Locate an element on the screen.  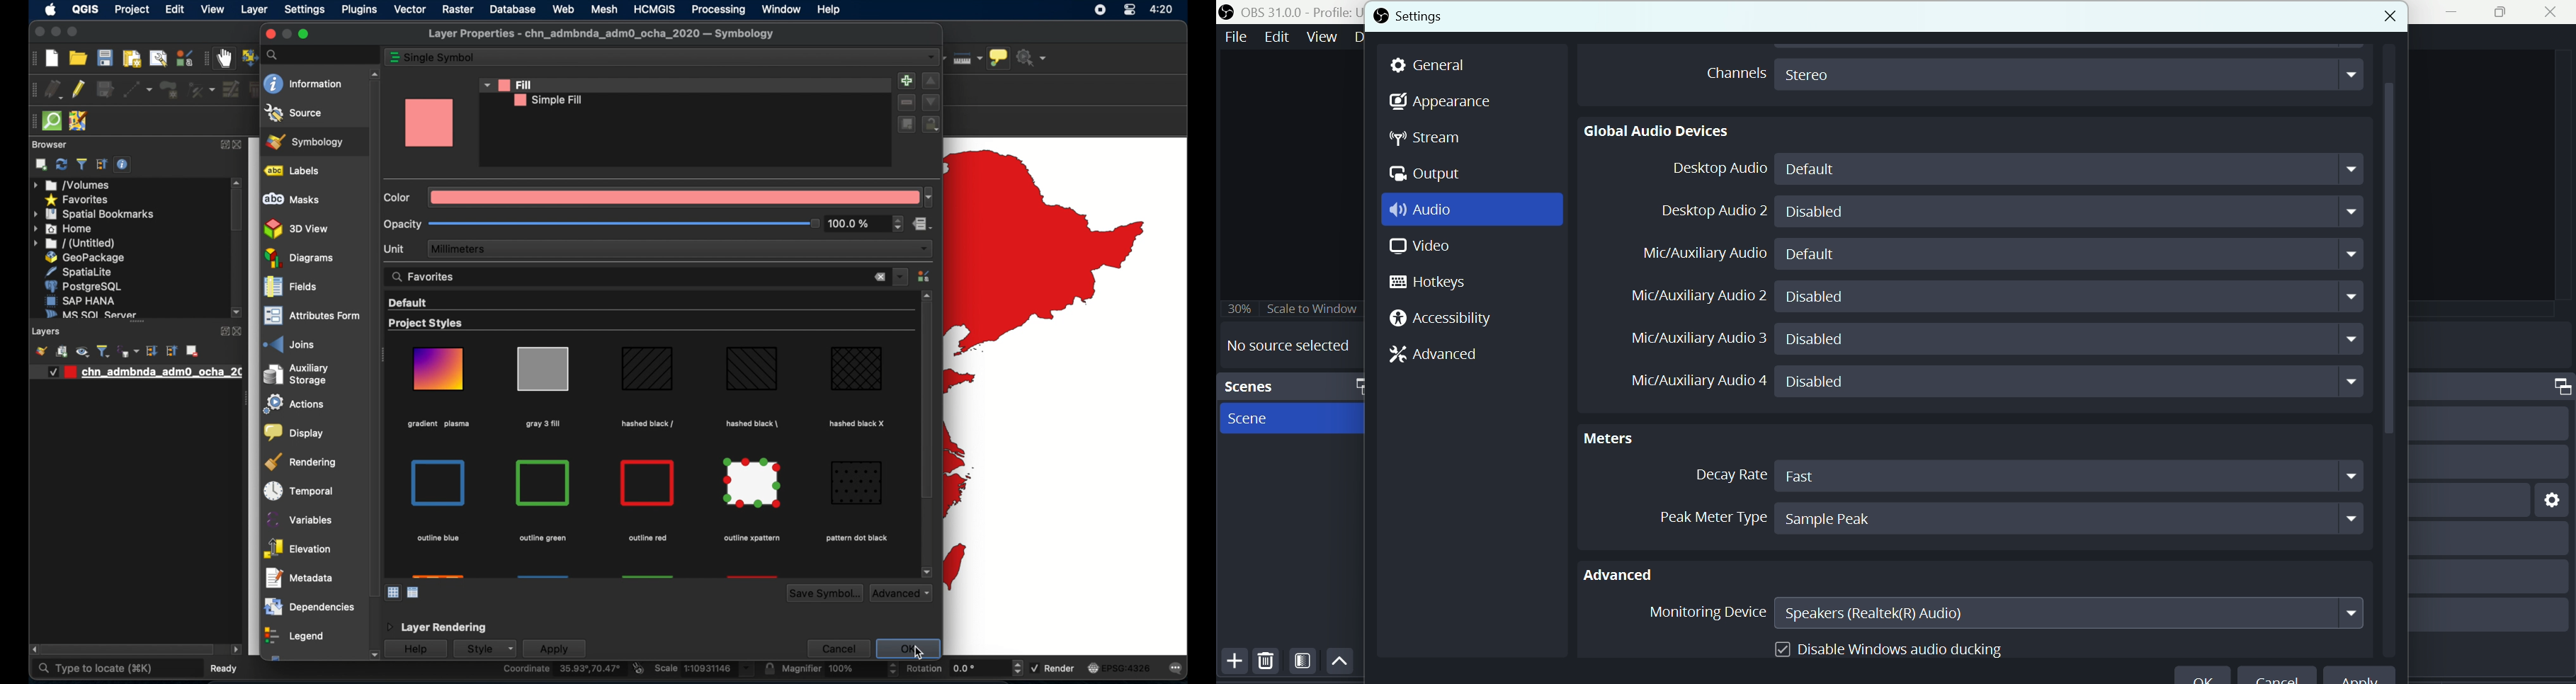
Meters is located at coordinates (1620, 436).